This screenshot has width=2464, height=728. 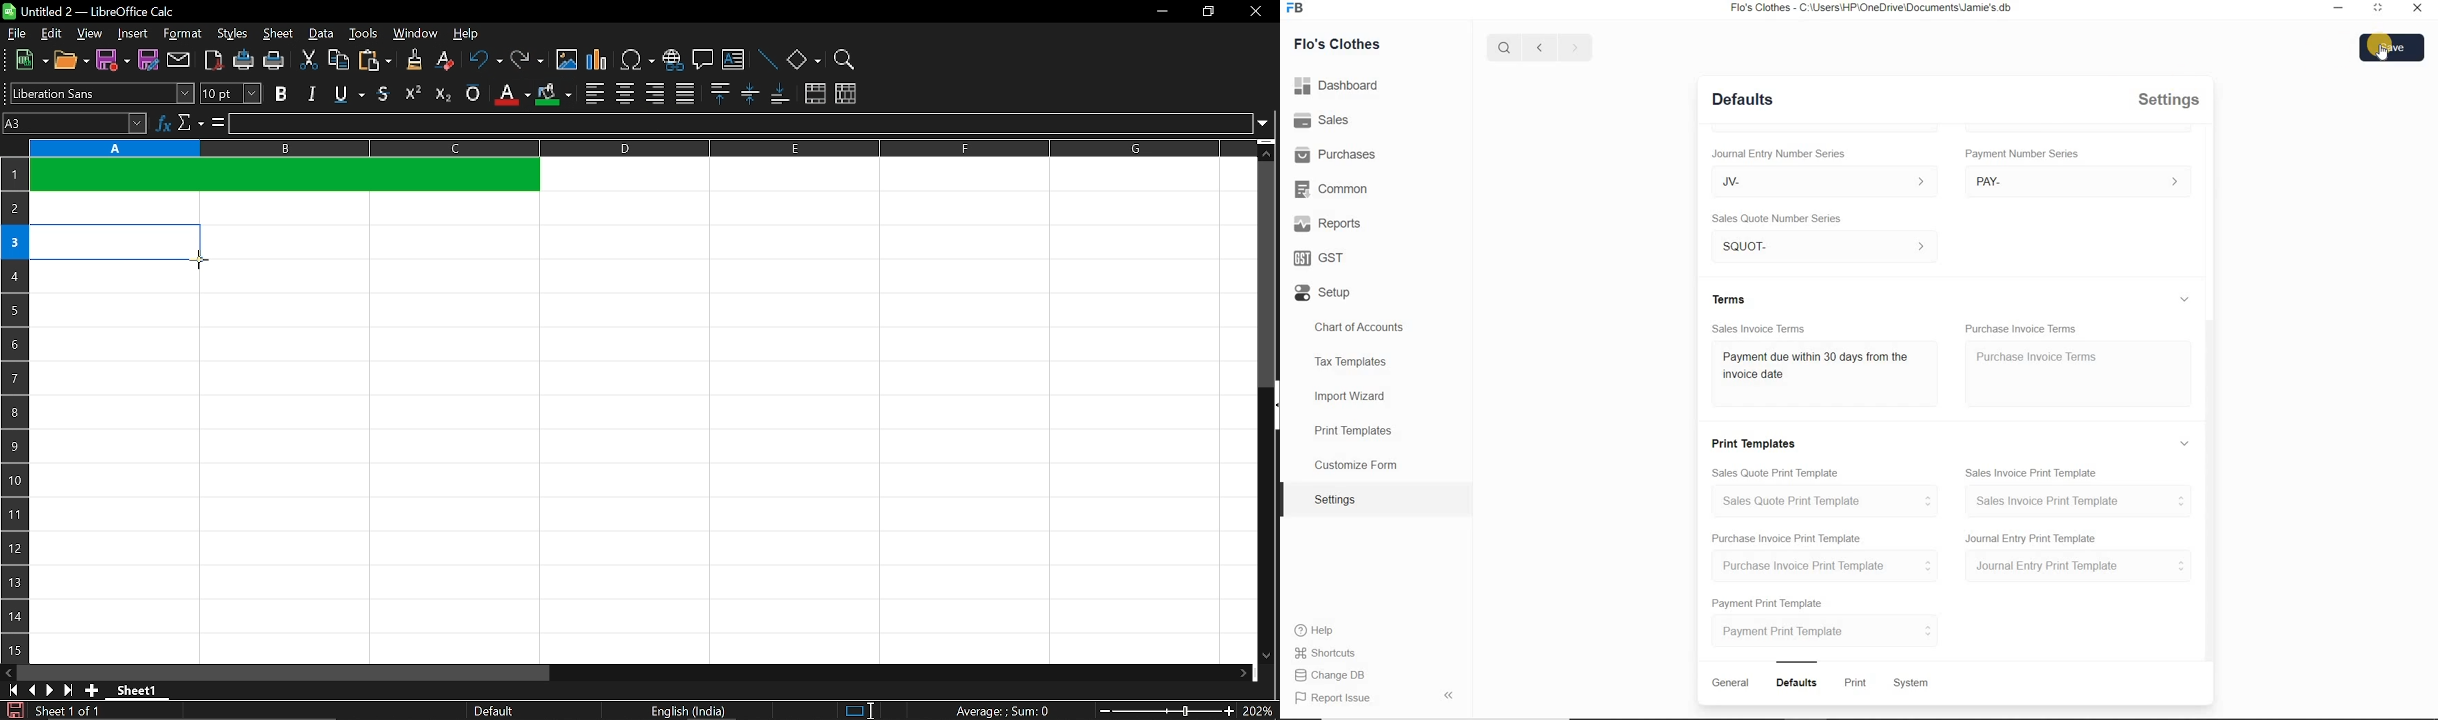 What do you see at coordinates (206, 265) in the screenshot?
I see `Cursor` at bounding box center [206, 265].